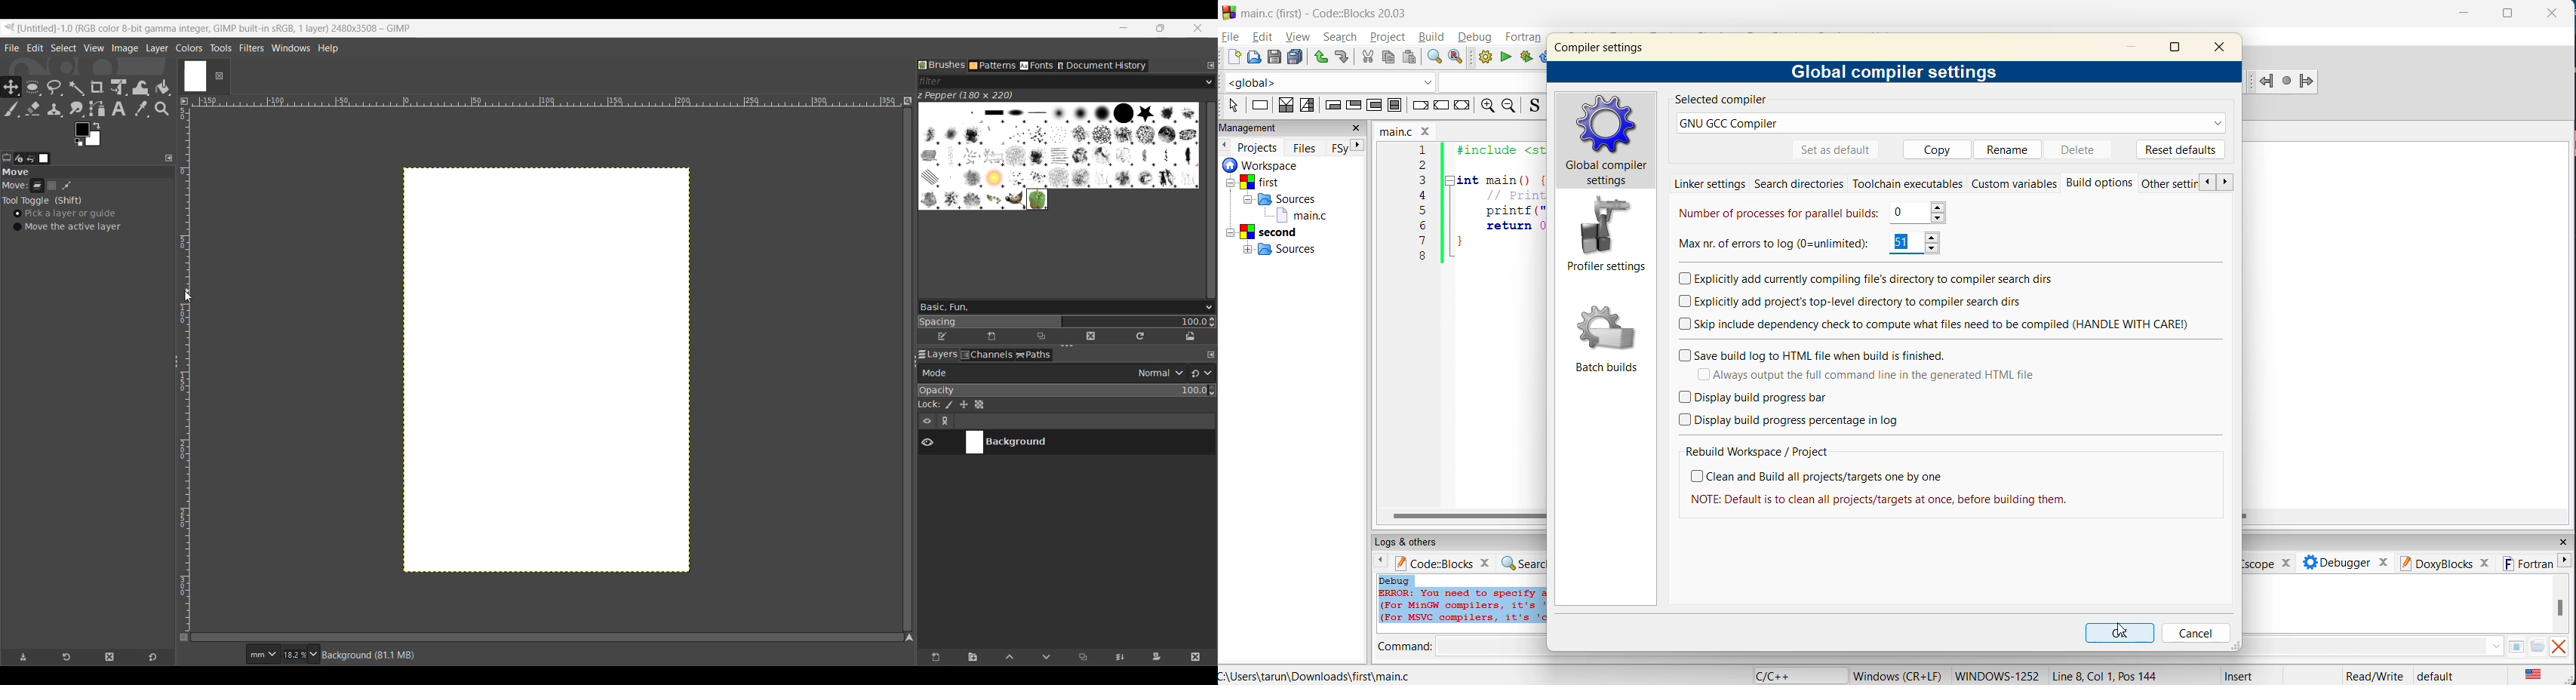  Describe the element at coordinates (2202, 182) in the screenshot. I see `previous` at that location.